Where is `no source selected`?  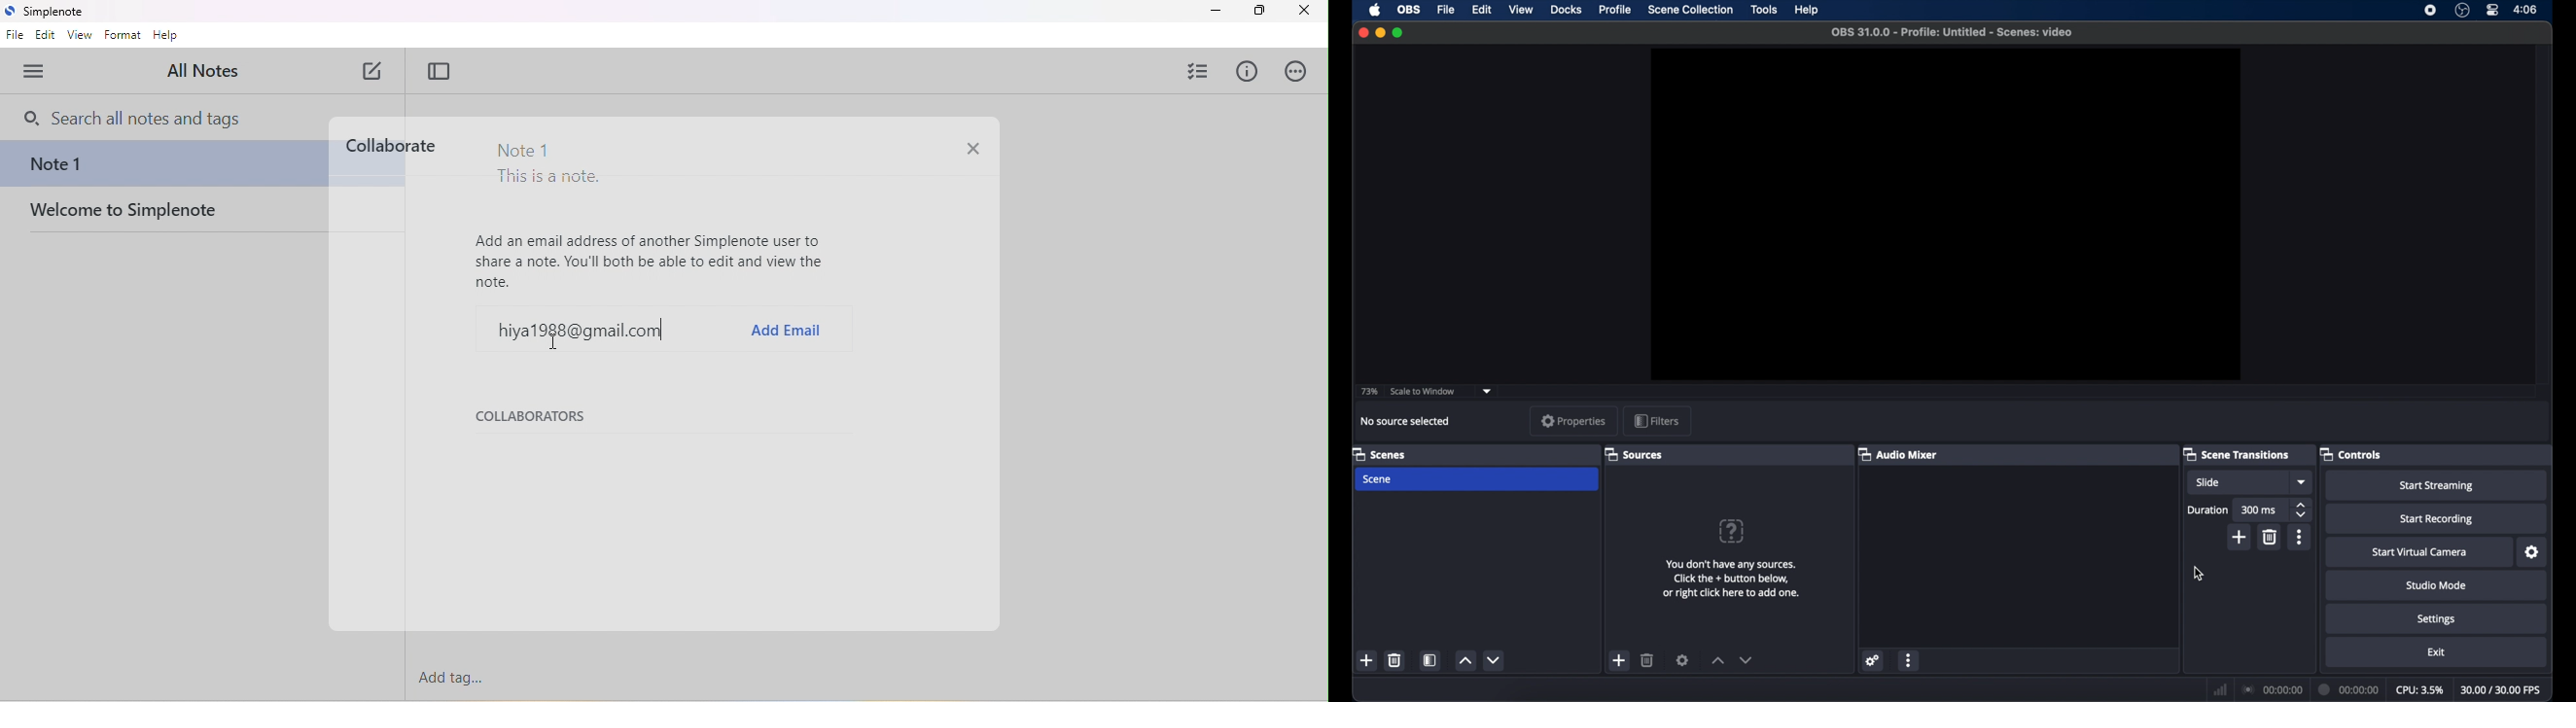
no source selected is located at coordinates (1406, 421).